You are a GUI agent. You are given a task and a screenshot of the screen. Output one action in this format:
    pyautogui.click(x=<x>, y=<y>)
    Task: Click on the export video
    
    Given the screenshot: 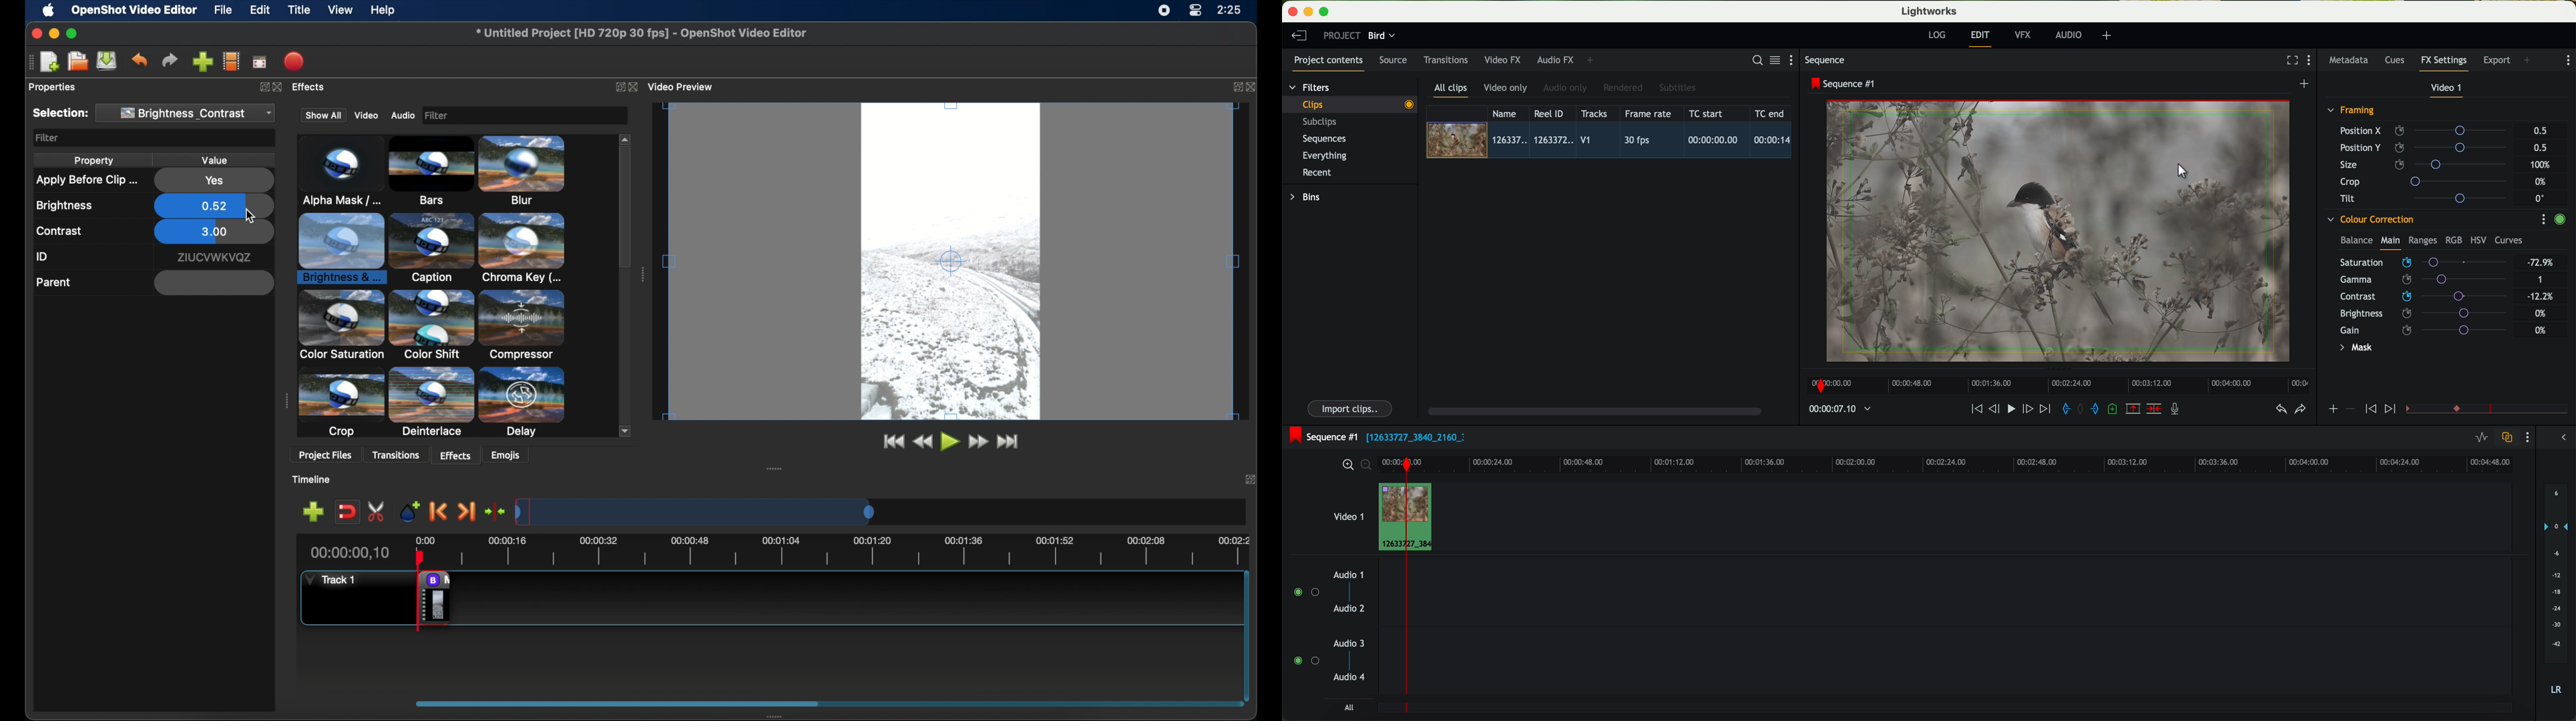 What is the action you would take?
    pyautogui.click(x=294, y=61)
    